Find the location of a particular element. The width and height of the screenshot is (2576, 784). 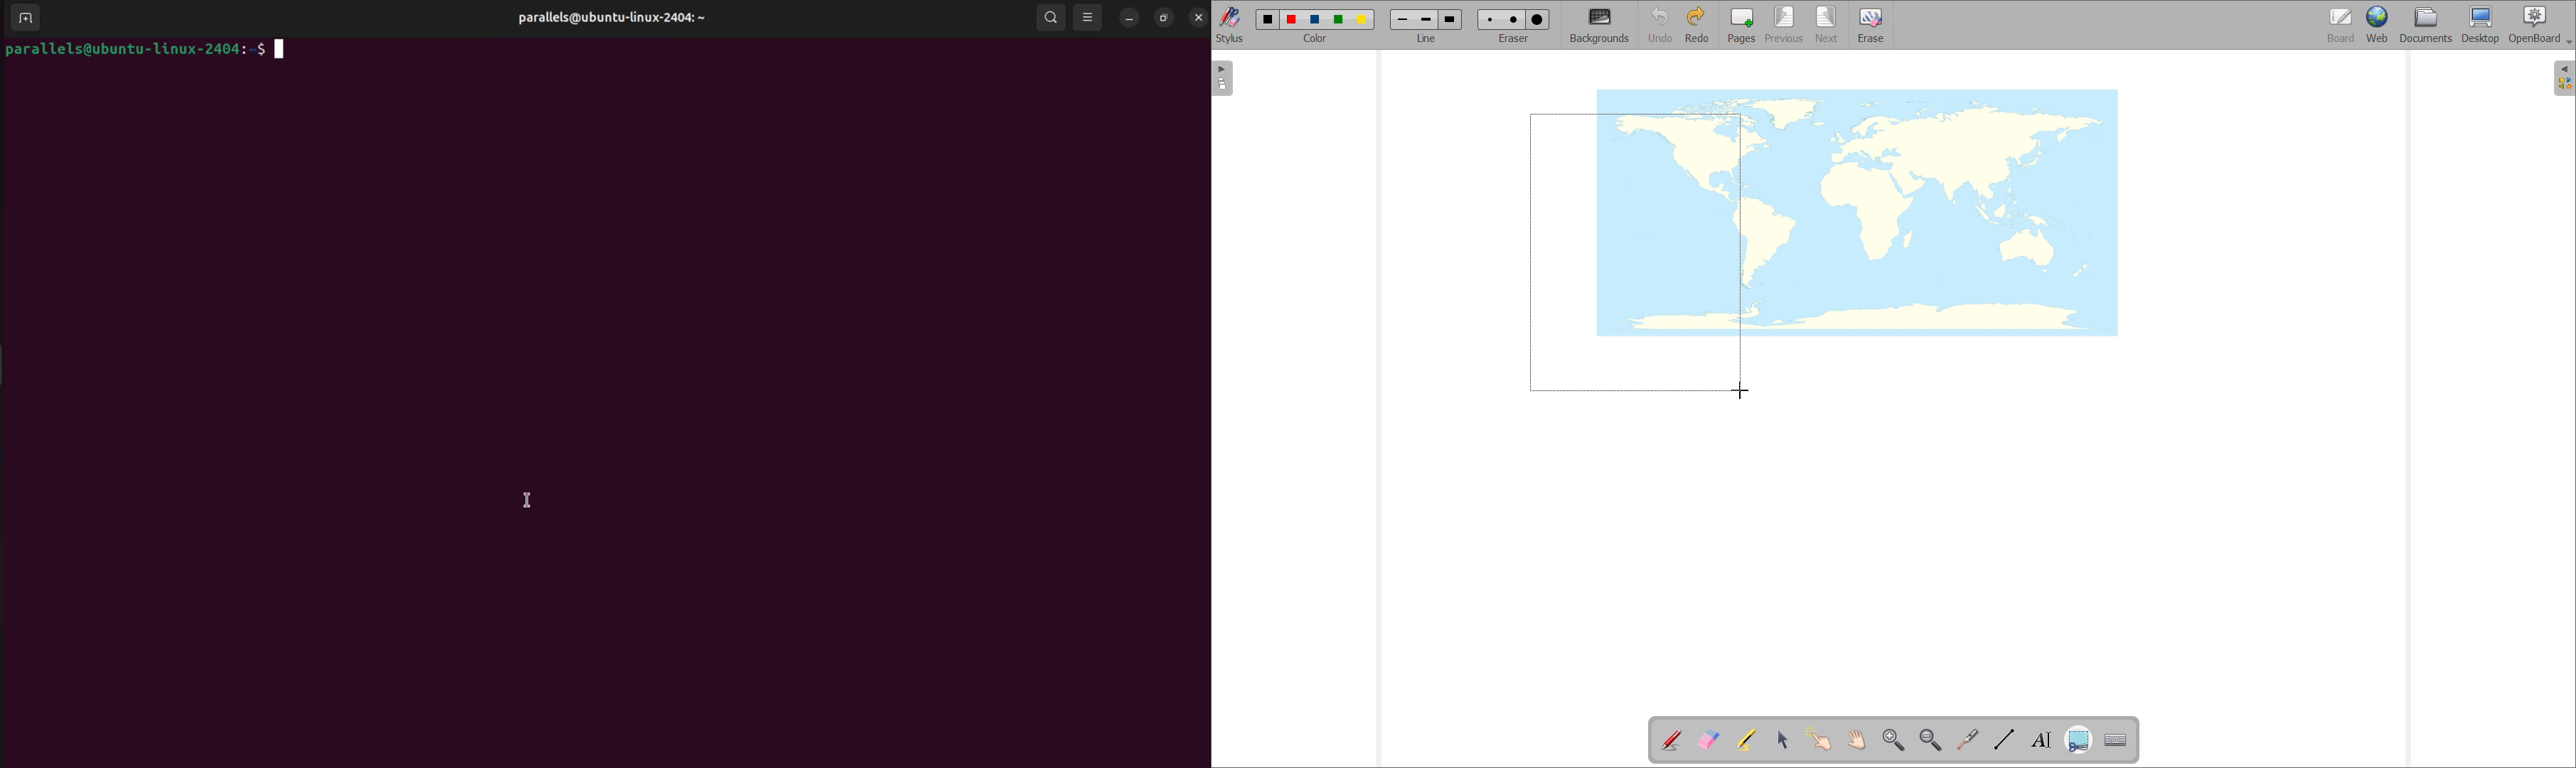

undo is located at coordinates (1660, 25).